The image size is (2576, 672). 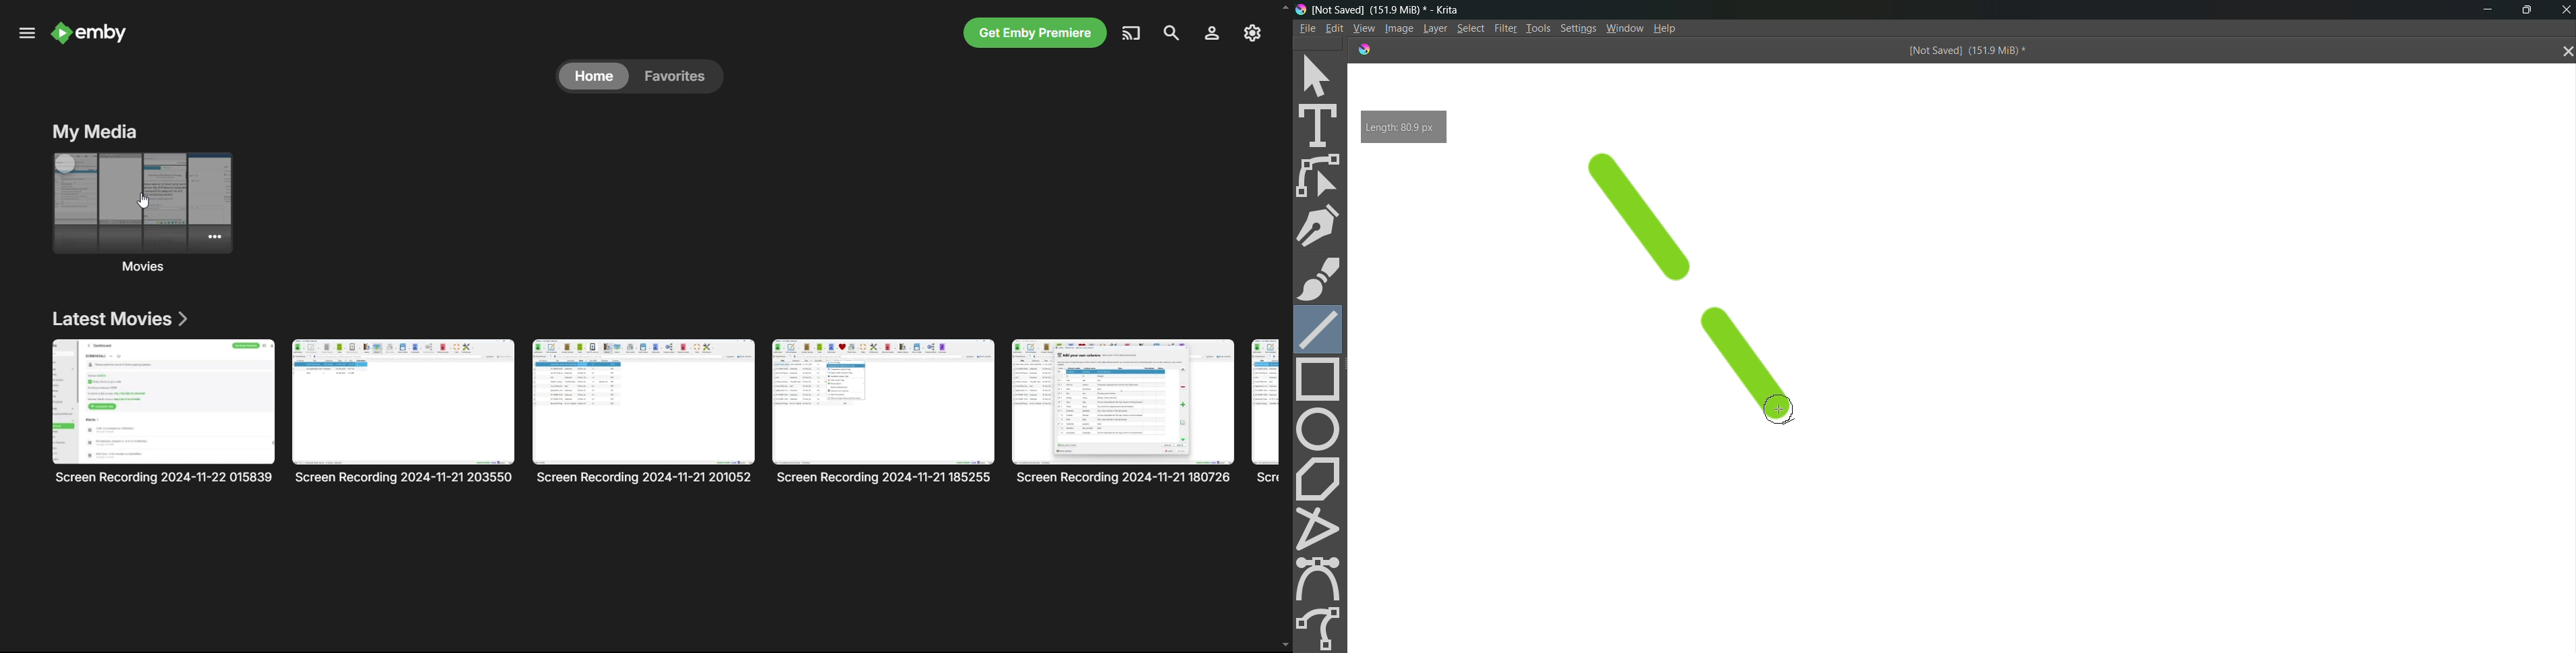 I want to click on My media, so click(x=94, y=131).